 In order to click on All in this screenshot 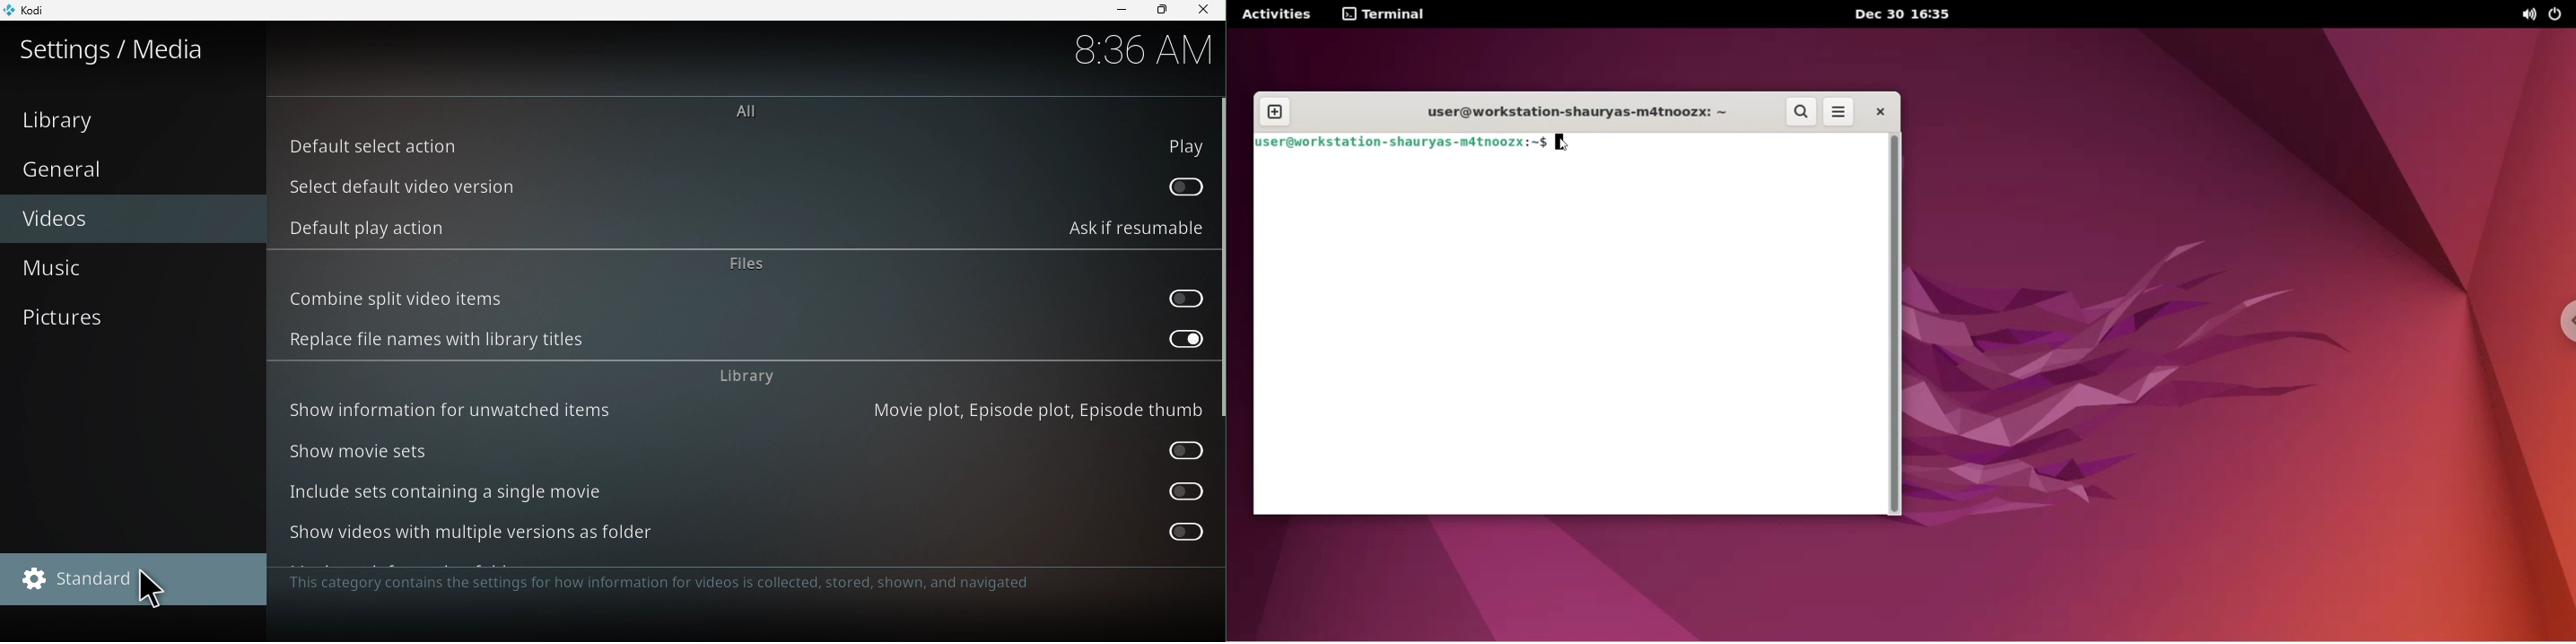, I will do `click(743, 107)`.